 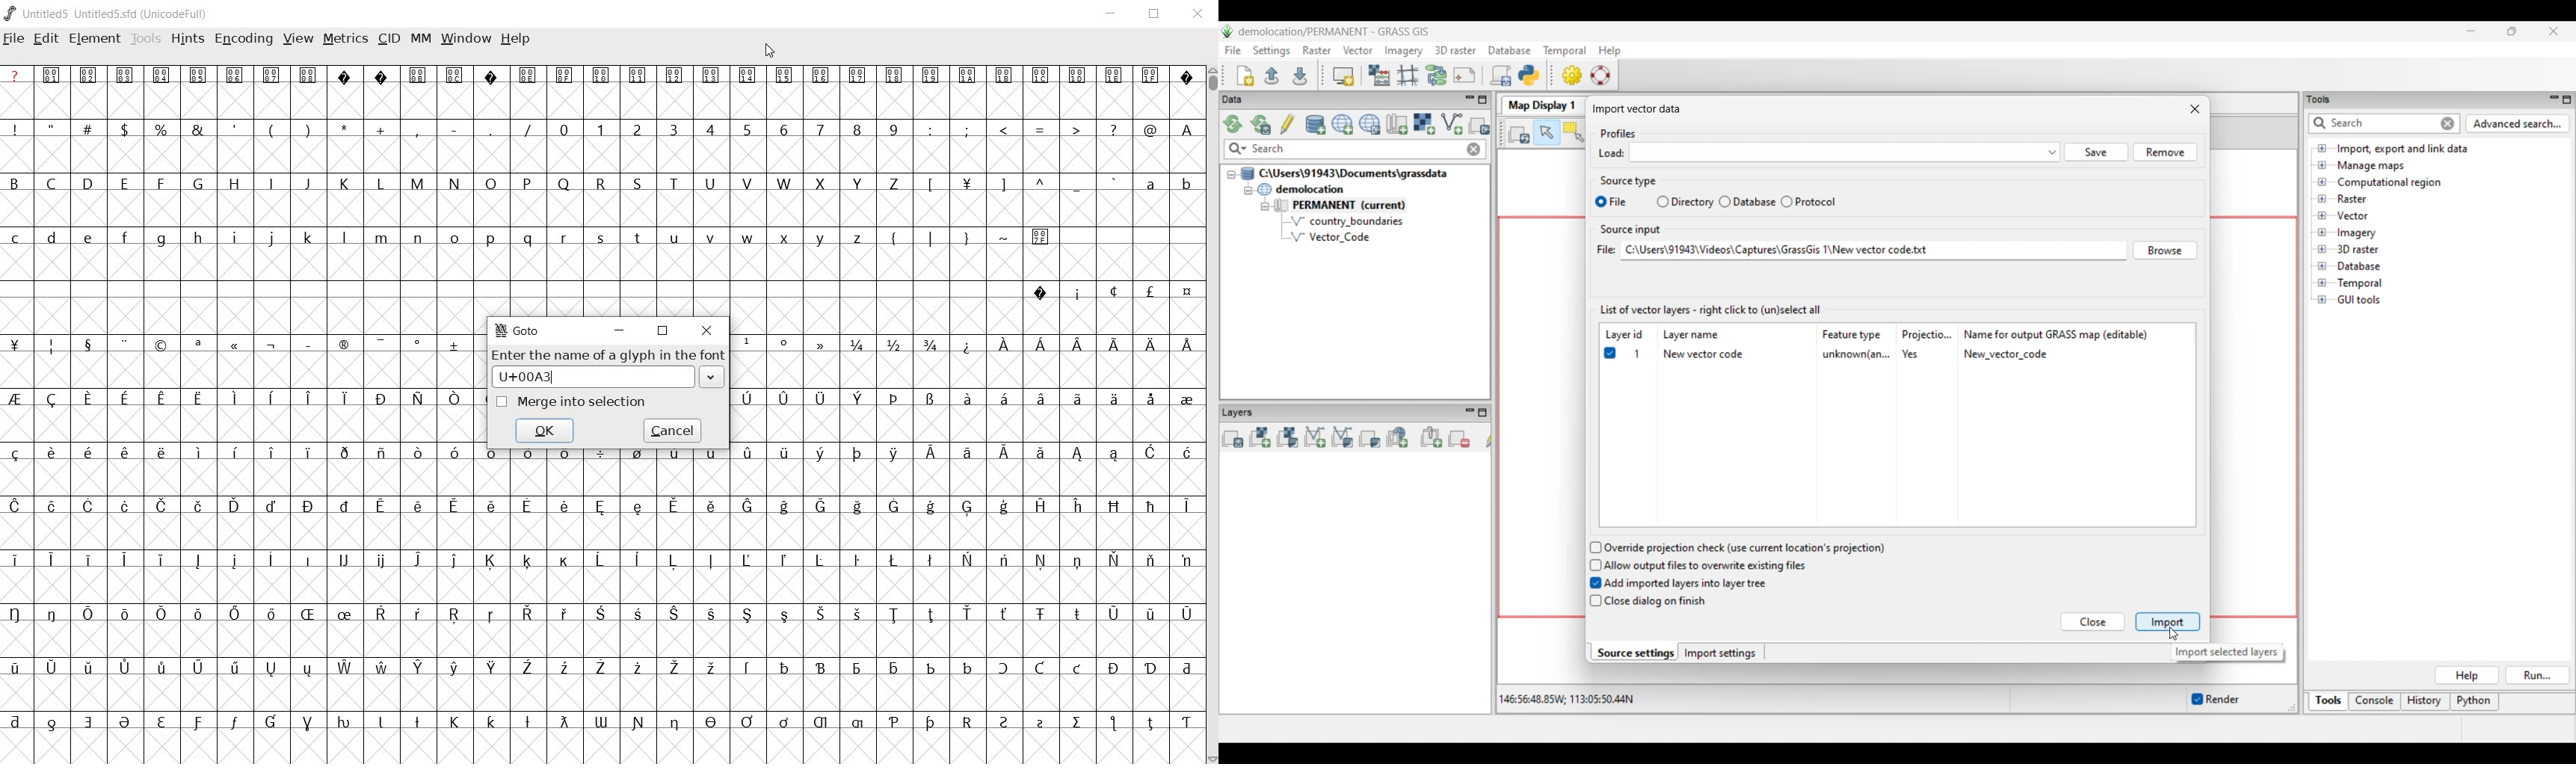 What do you see at coordinates (418, 345) in the screenshot?
I see `Symbol` at bounding box center [418, 345].